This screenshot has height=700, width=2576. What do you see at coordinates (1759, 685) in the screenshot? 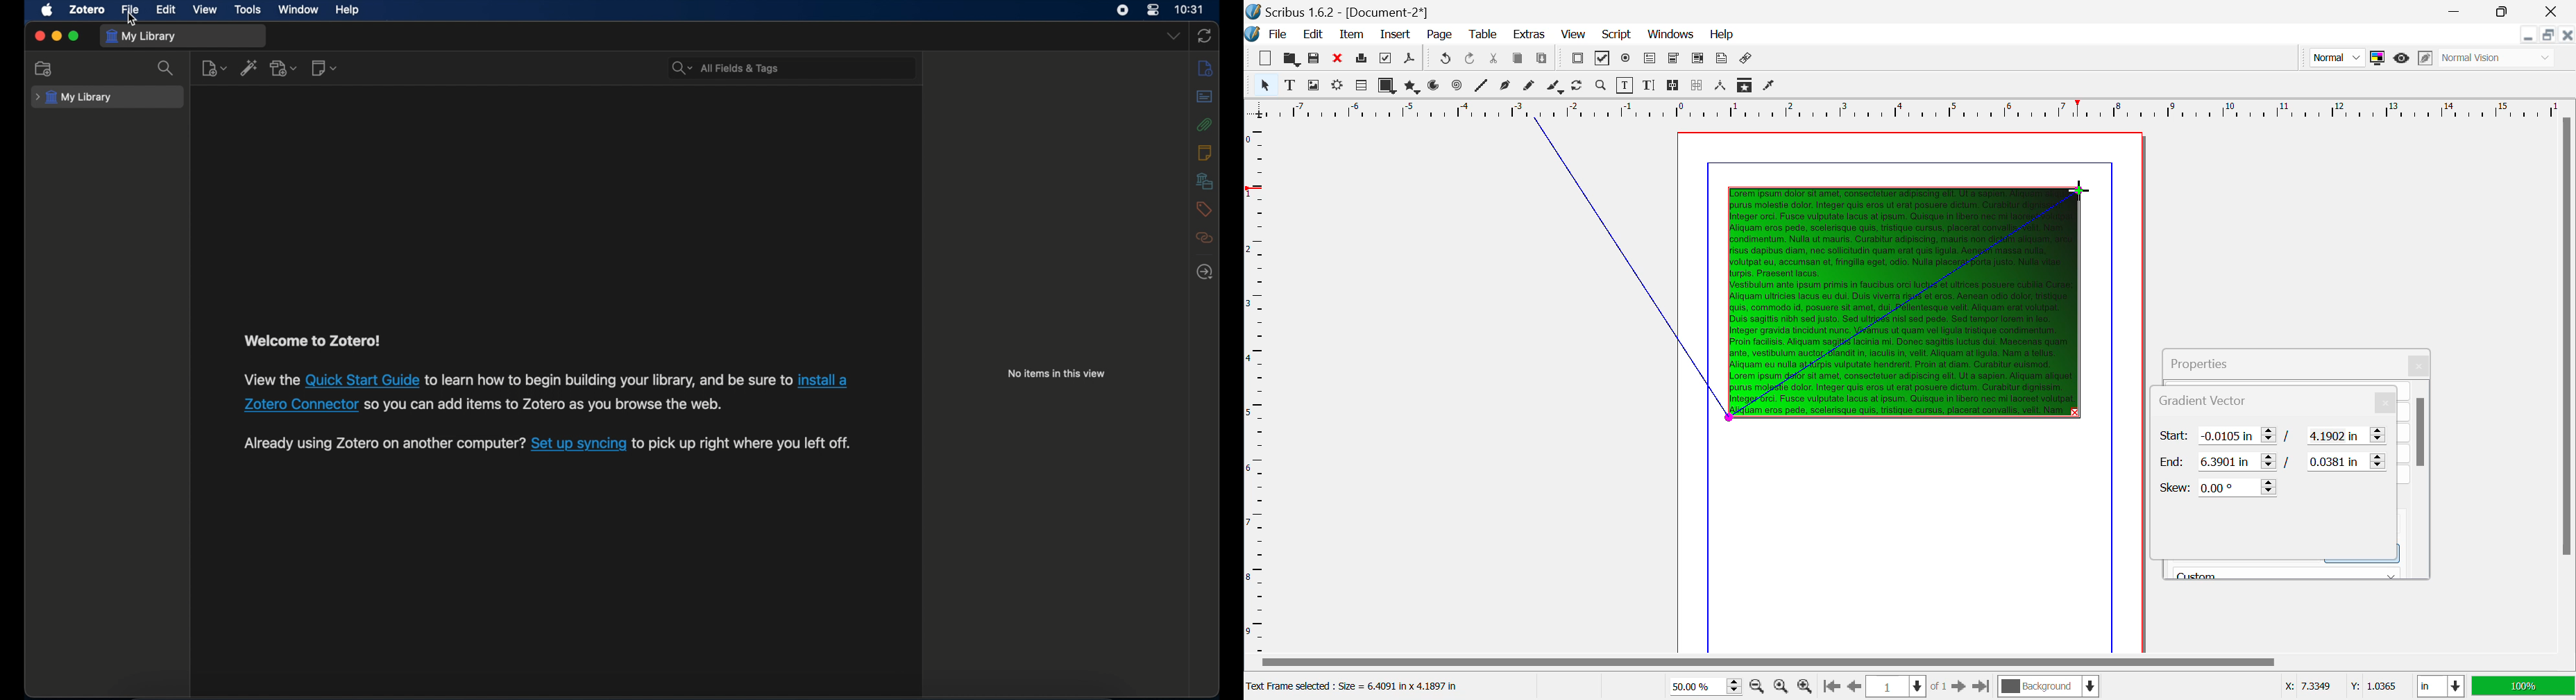
I see `Zoom Out` at bounding box center [1759, 685].